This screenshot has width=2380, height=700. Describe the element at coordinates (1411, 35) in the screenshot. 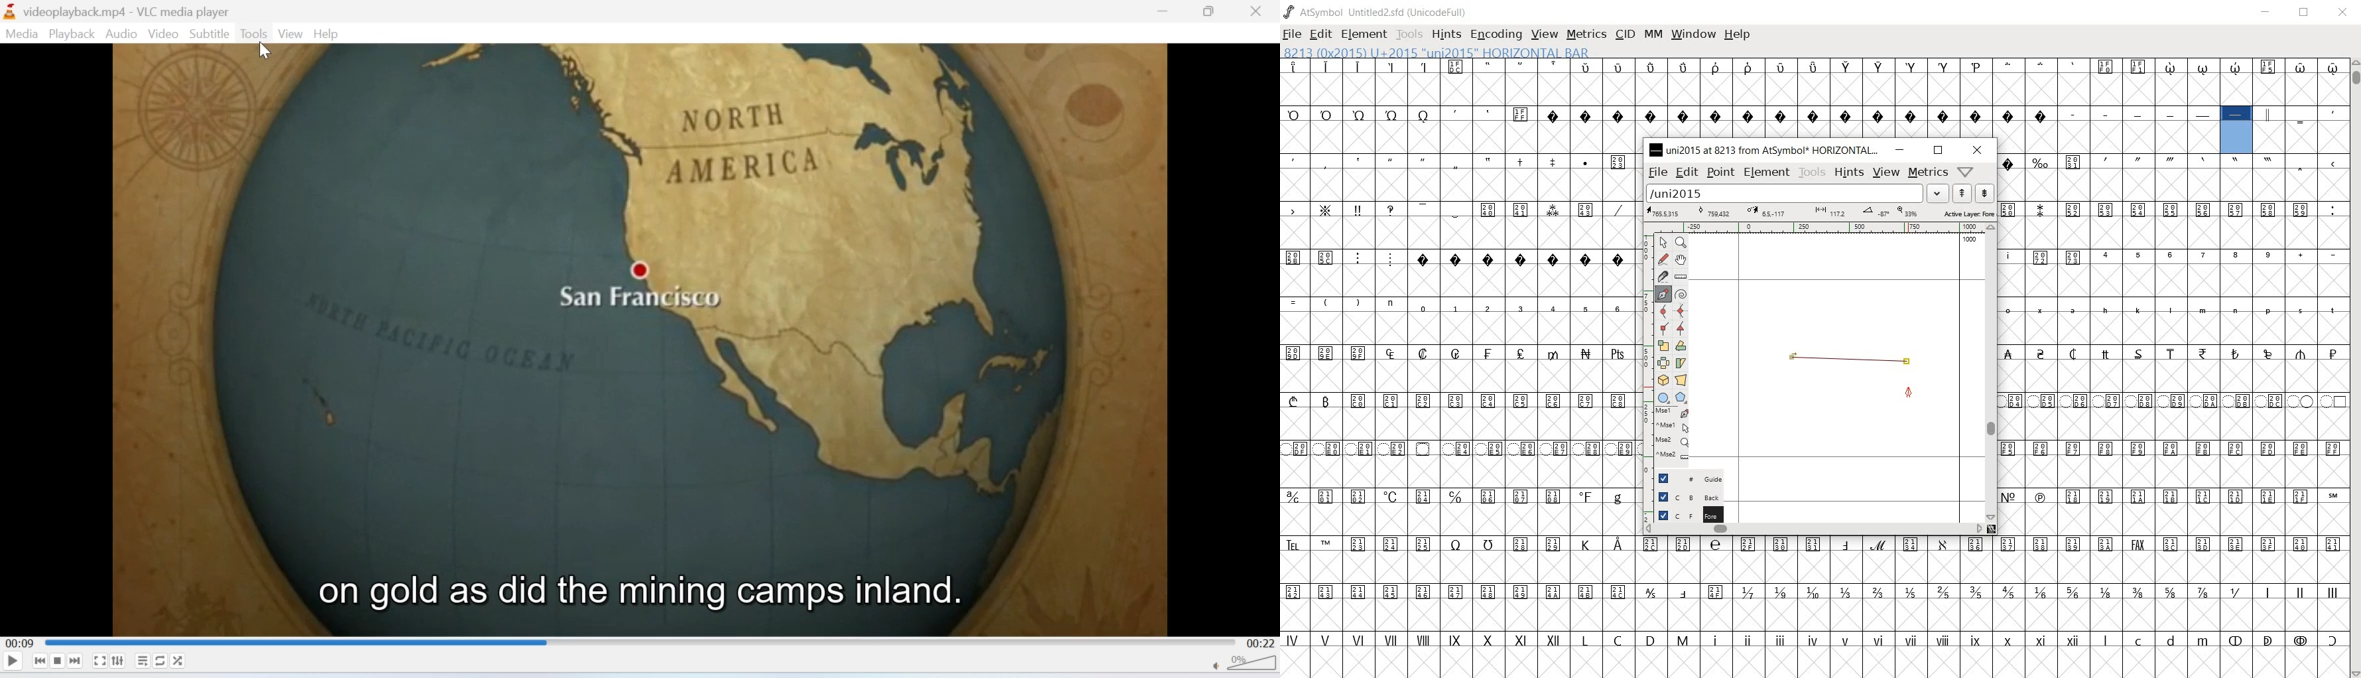

I see `TOOLS` at that location.